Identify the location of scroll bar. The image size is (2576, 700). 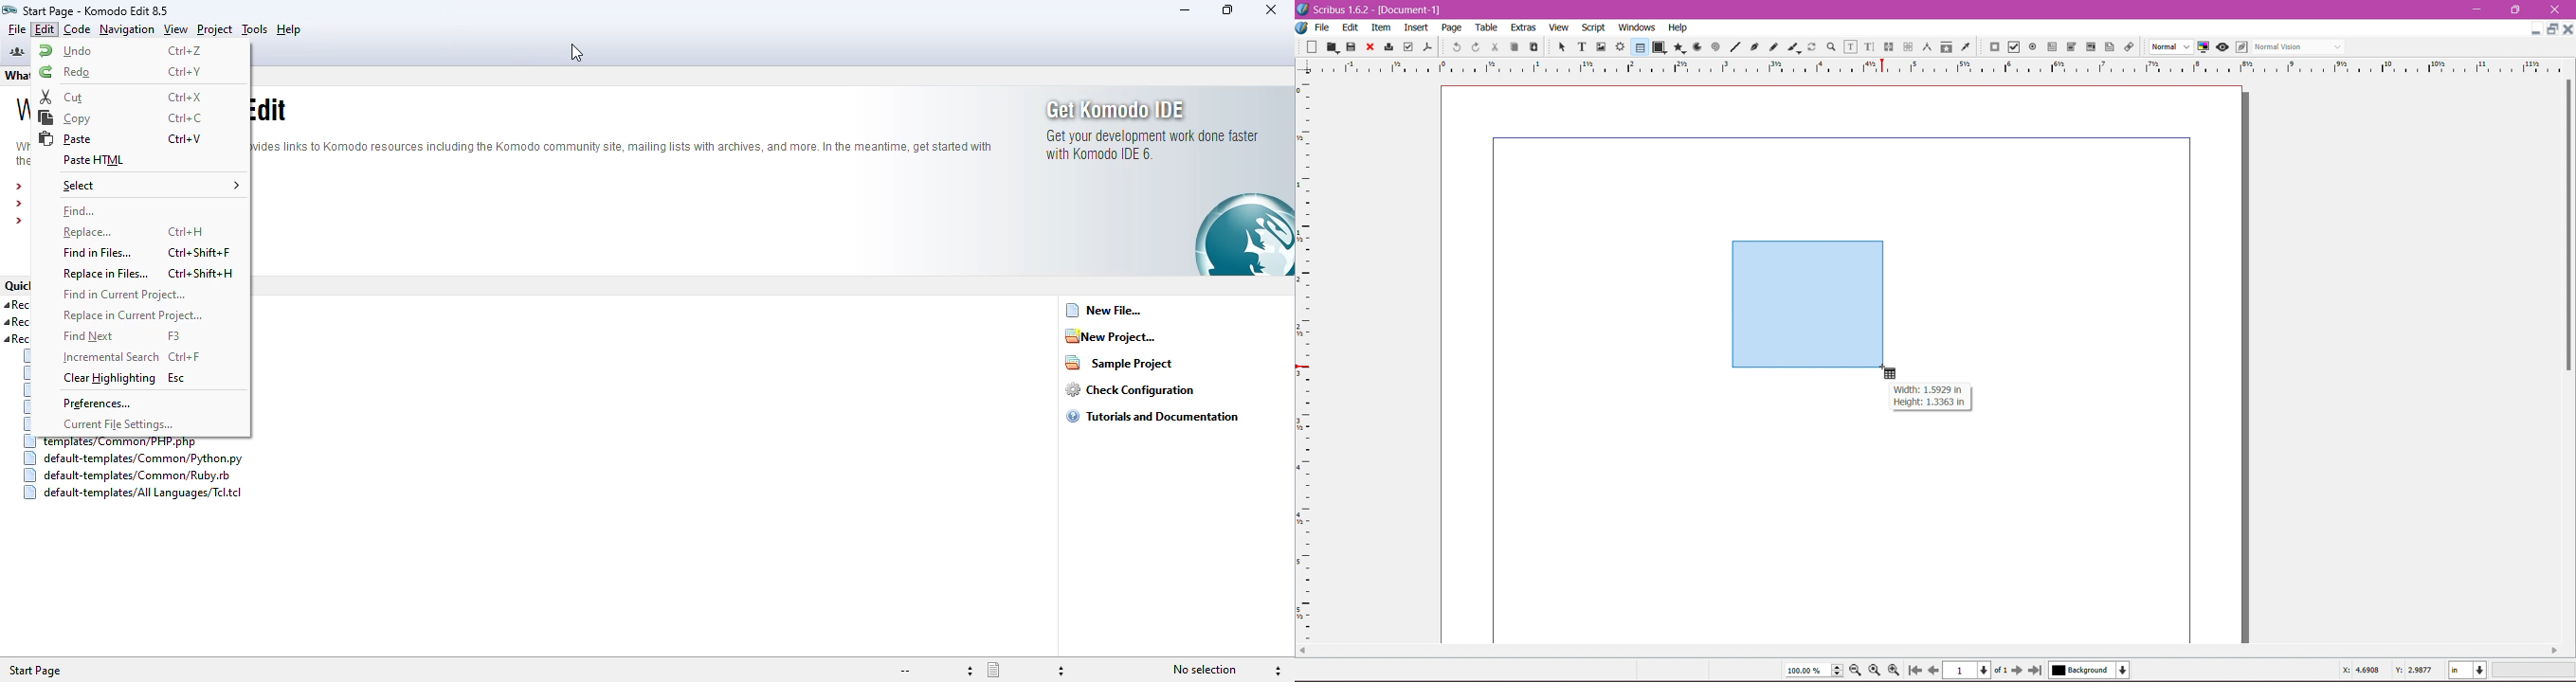
(1929, 651).